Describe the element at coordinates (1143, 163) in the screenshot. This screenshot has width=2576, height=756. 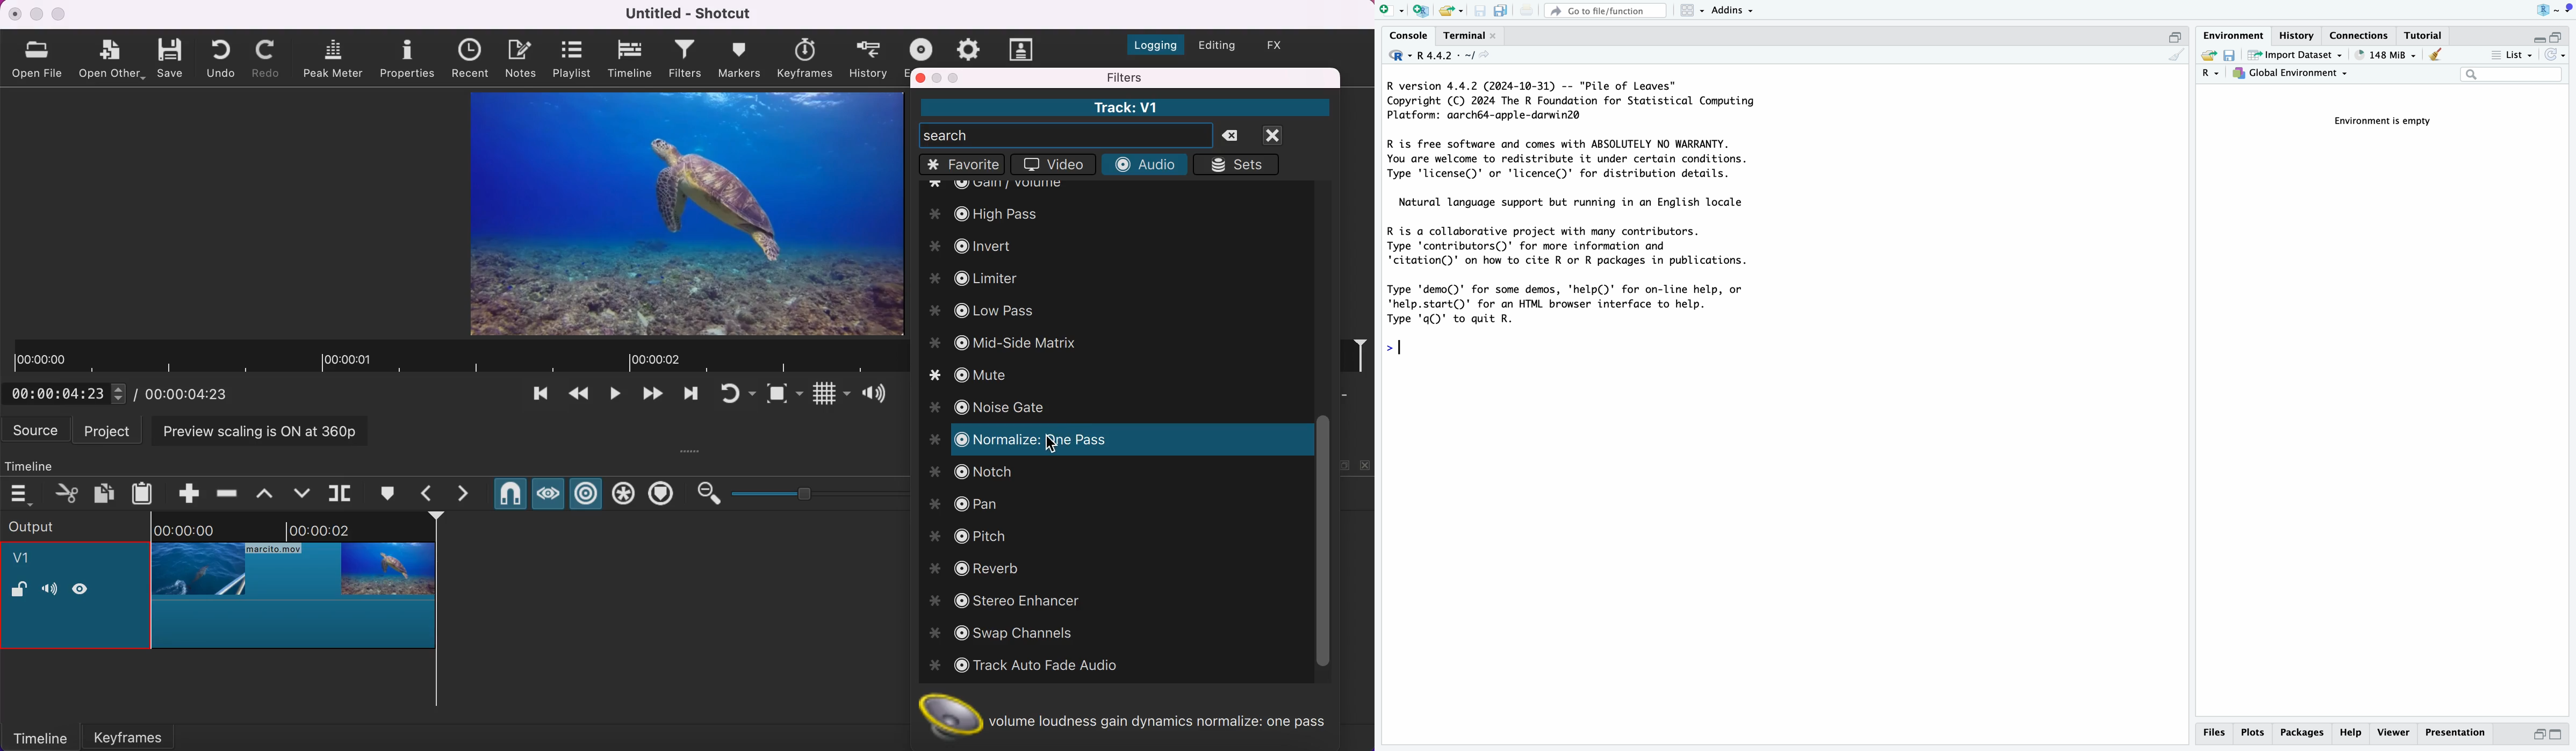
I see `audio` at that location.